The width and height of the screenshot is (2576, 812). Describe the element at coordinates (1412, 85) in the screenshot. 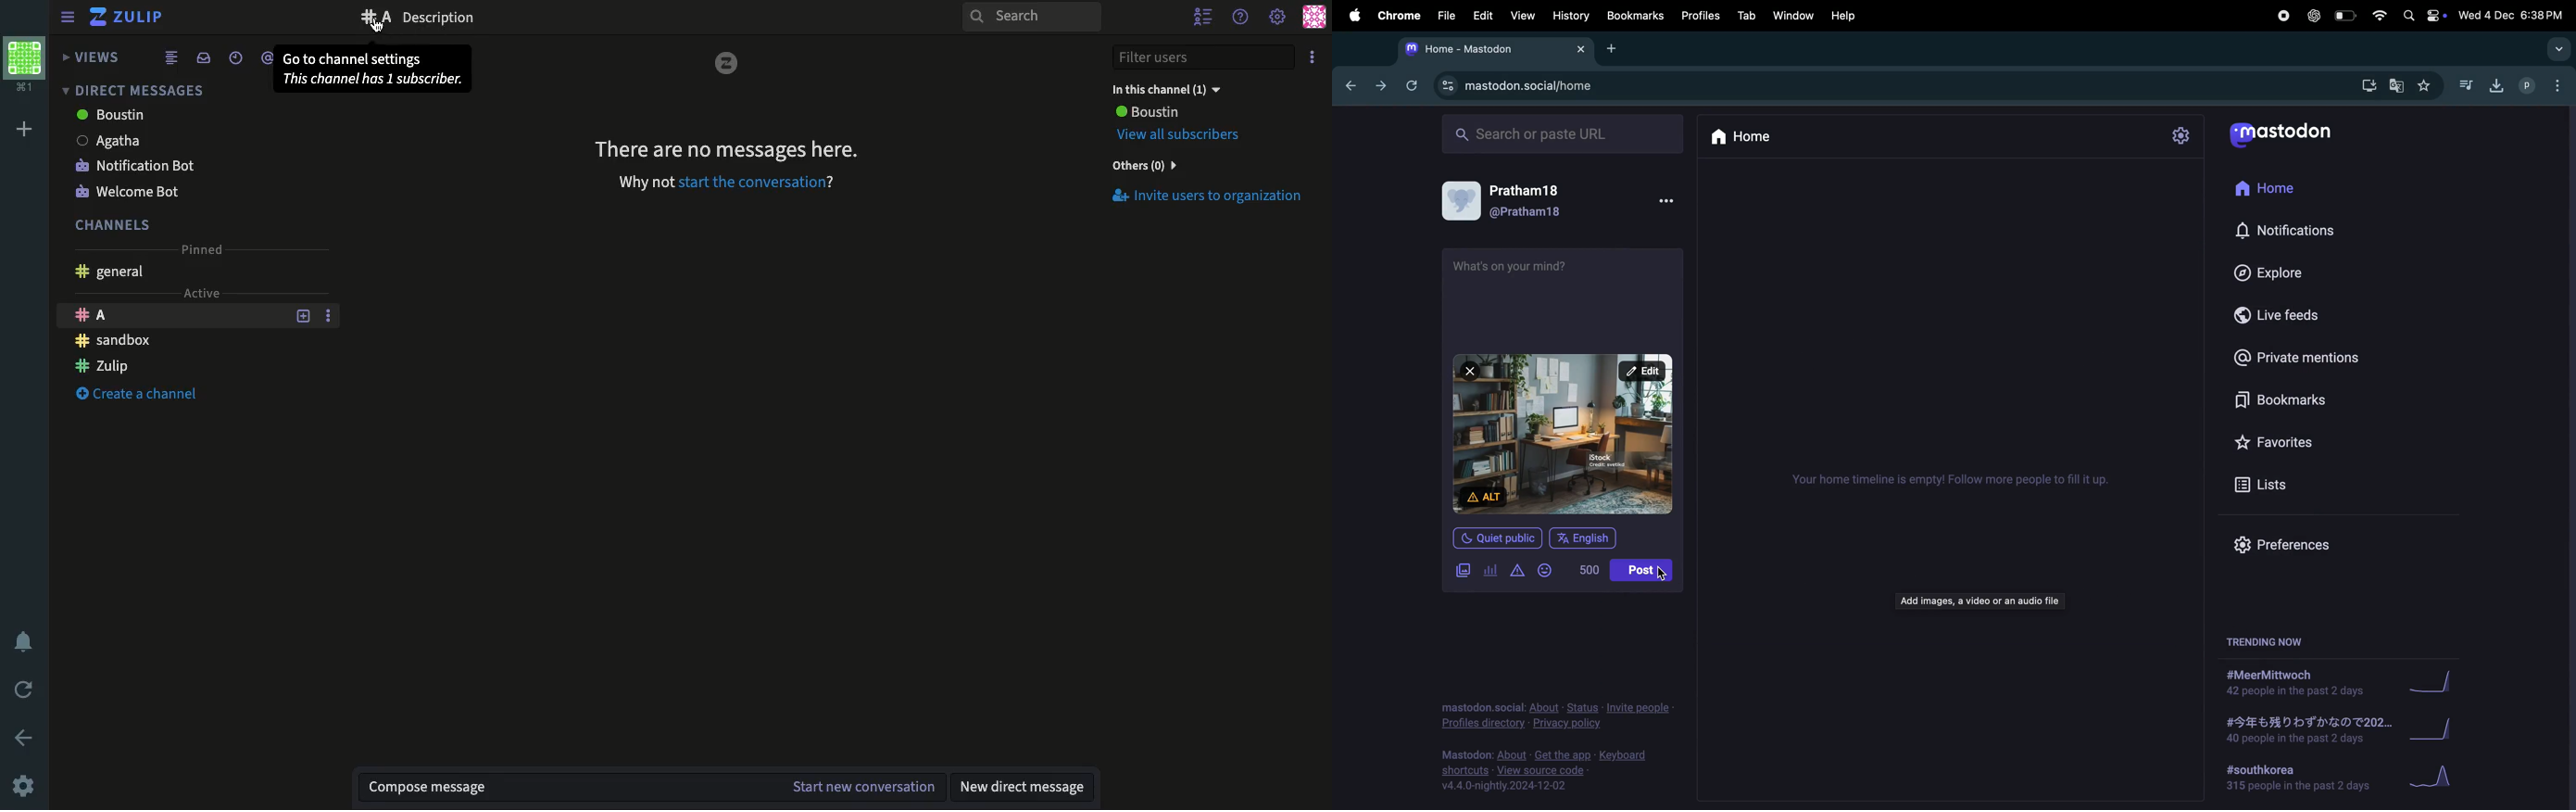

I see `refresh` at that location.